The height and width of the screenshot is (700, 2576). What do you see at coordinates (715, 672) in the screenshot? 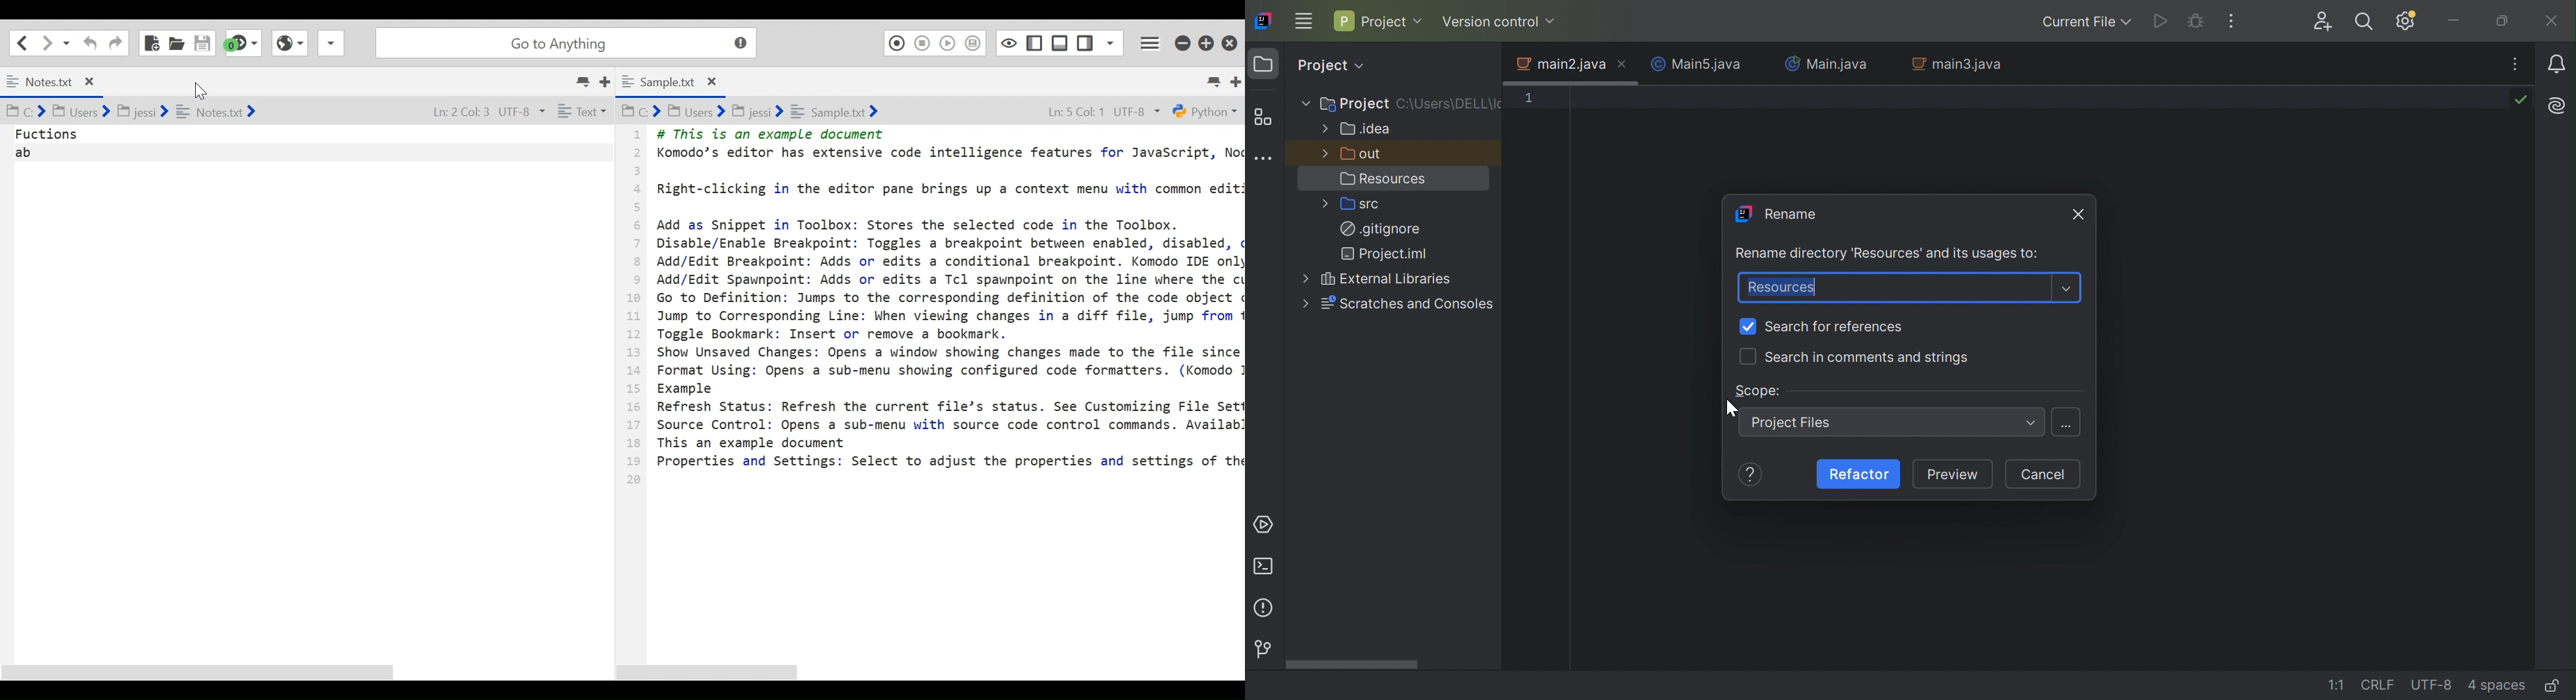
I see `Horizontal Scroll bar` at bounding box center [715, 672].